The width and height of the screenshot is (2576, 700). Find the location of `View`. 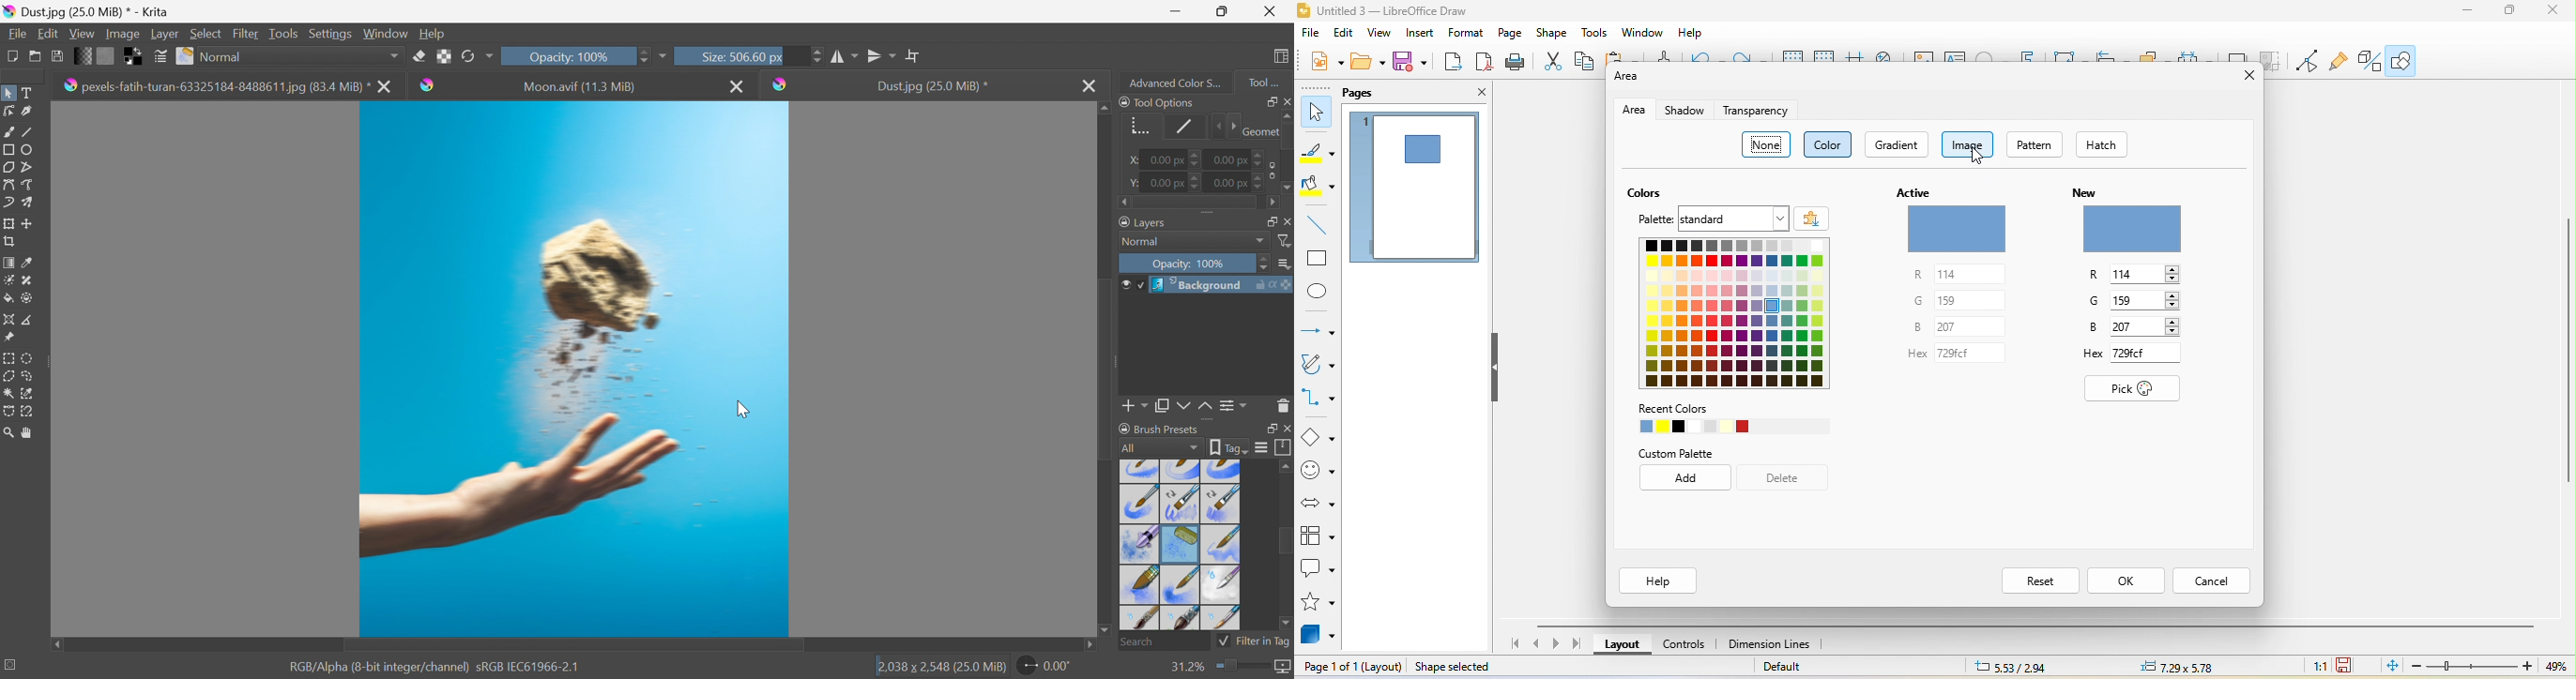

View is located at coordinates (82, 32).